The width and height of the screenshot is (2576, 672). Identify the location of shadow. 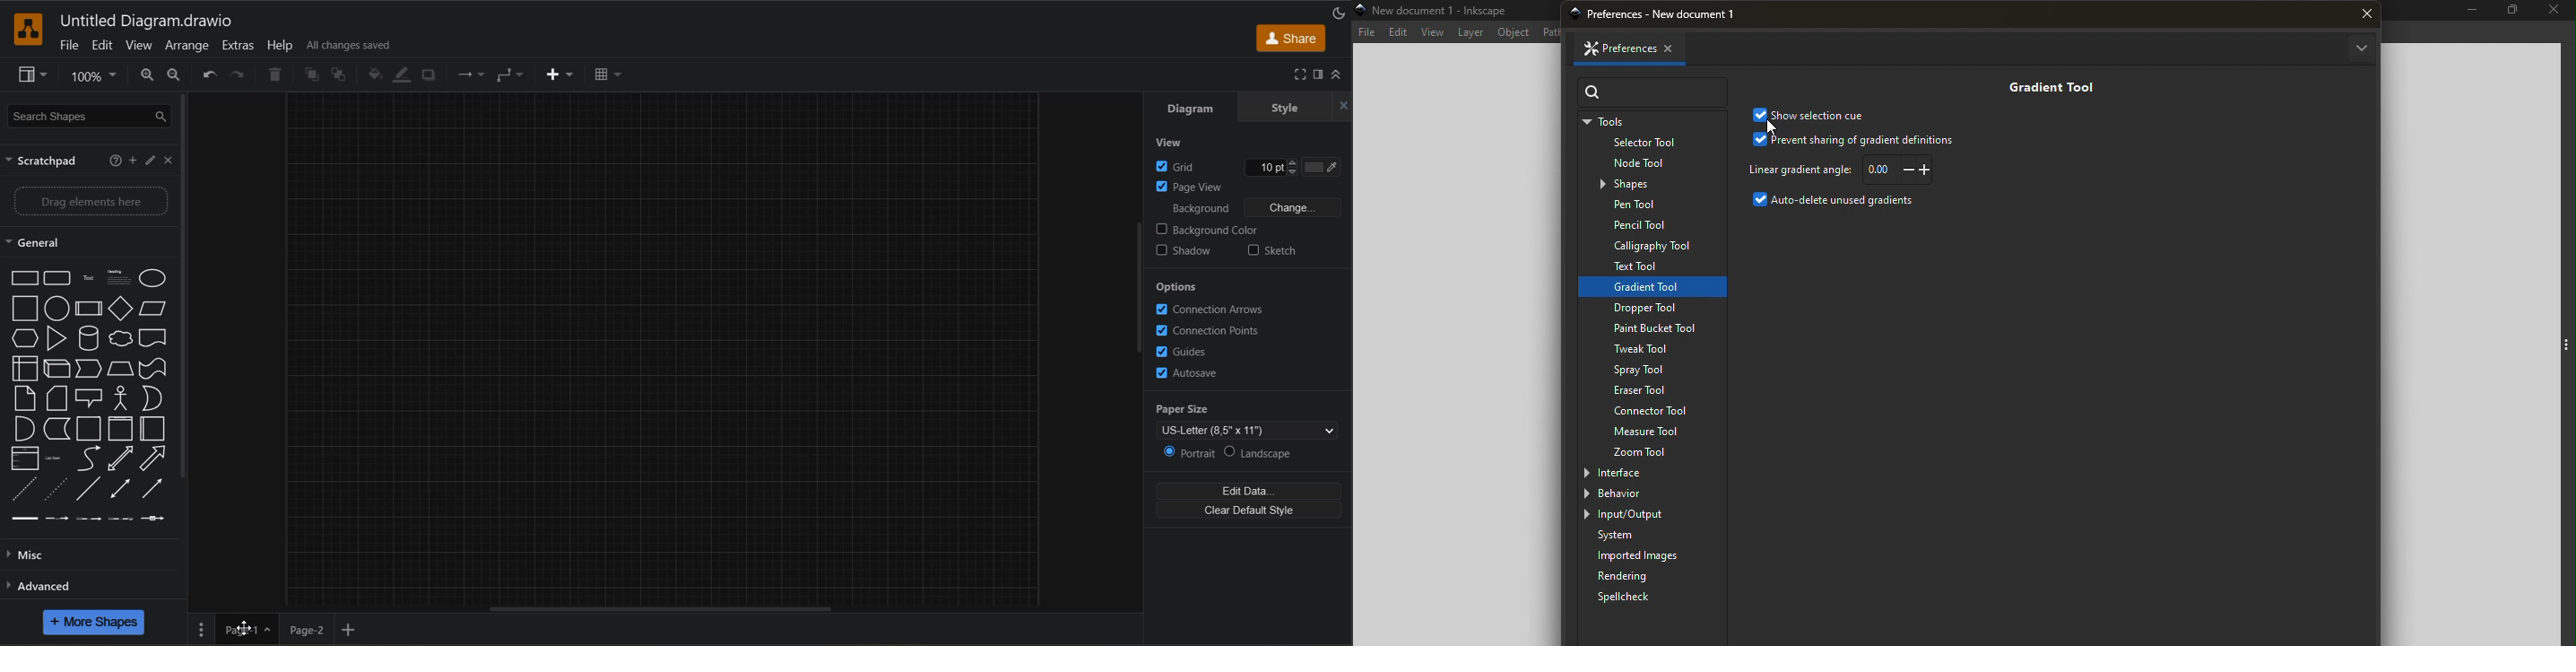
(1189, 253).